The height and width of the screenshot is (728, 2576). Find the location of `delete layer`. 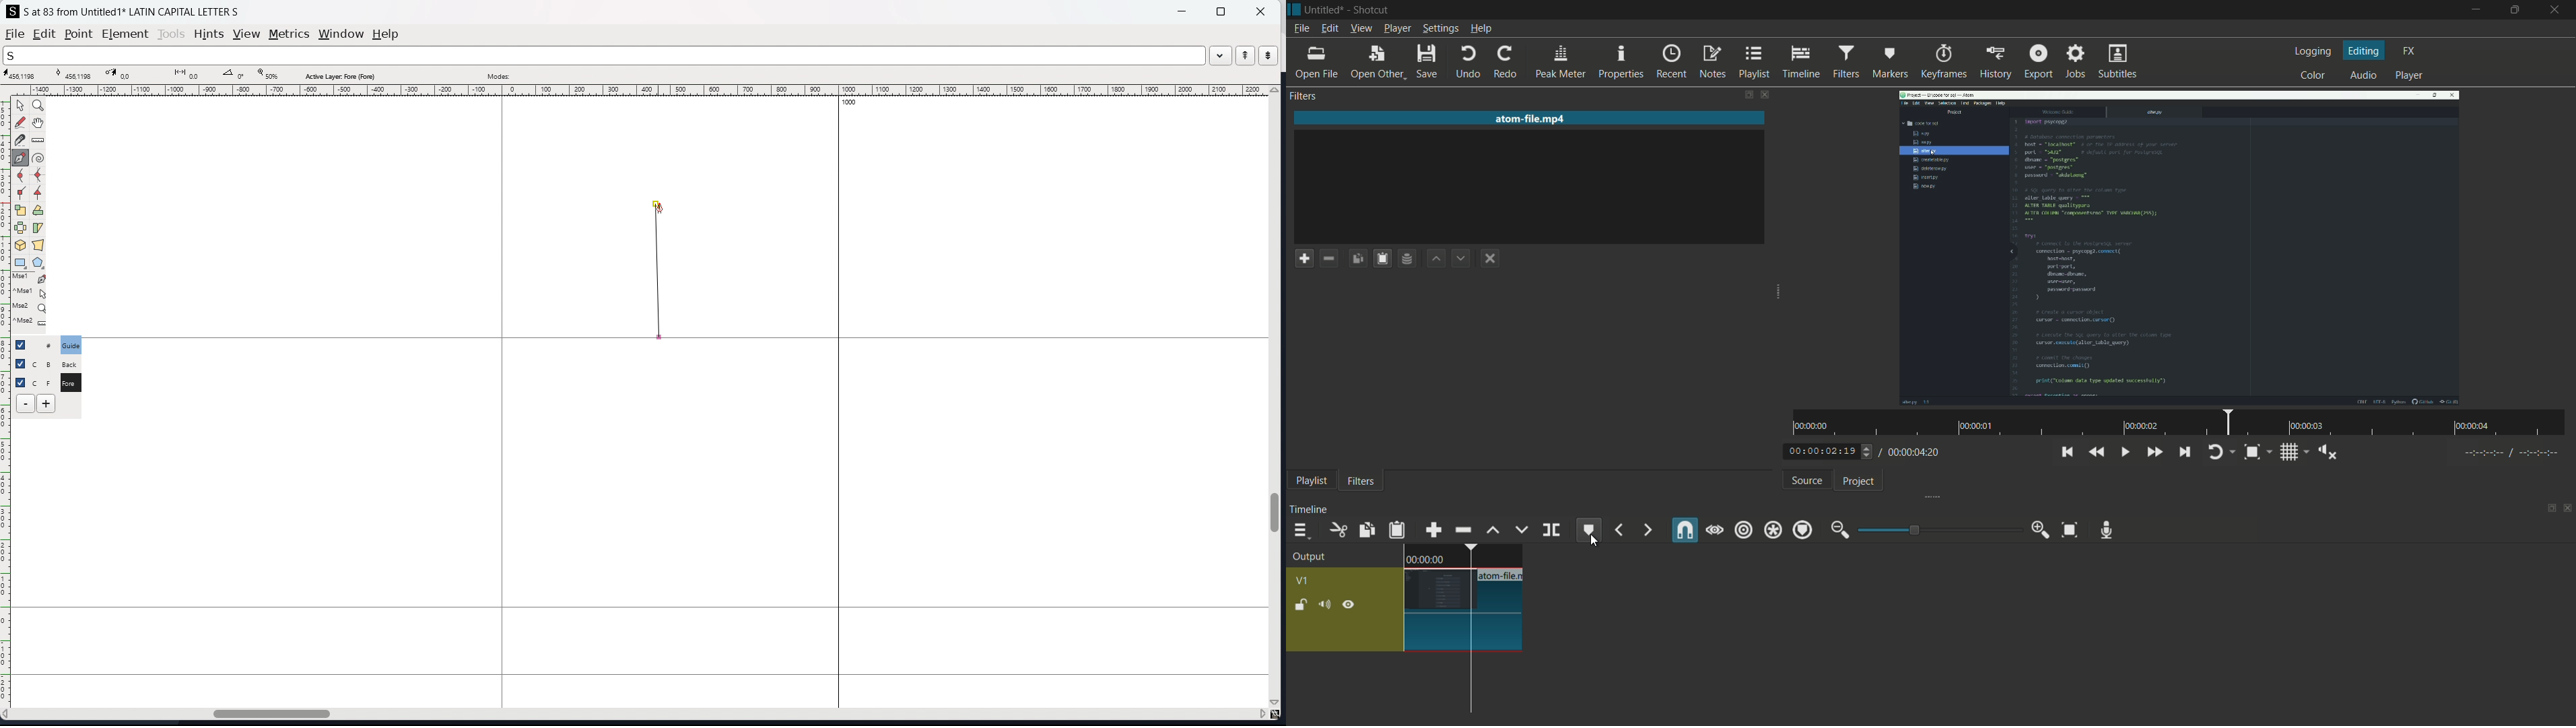

delete layer is located at coordinates (26, 404).